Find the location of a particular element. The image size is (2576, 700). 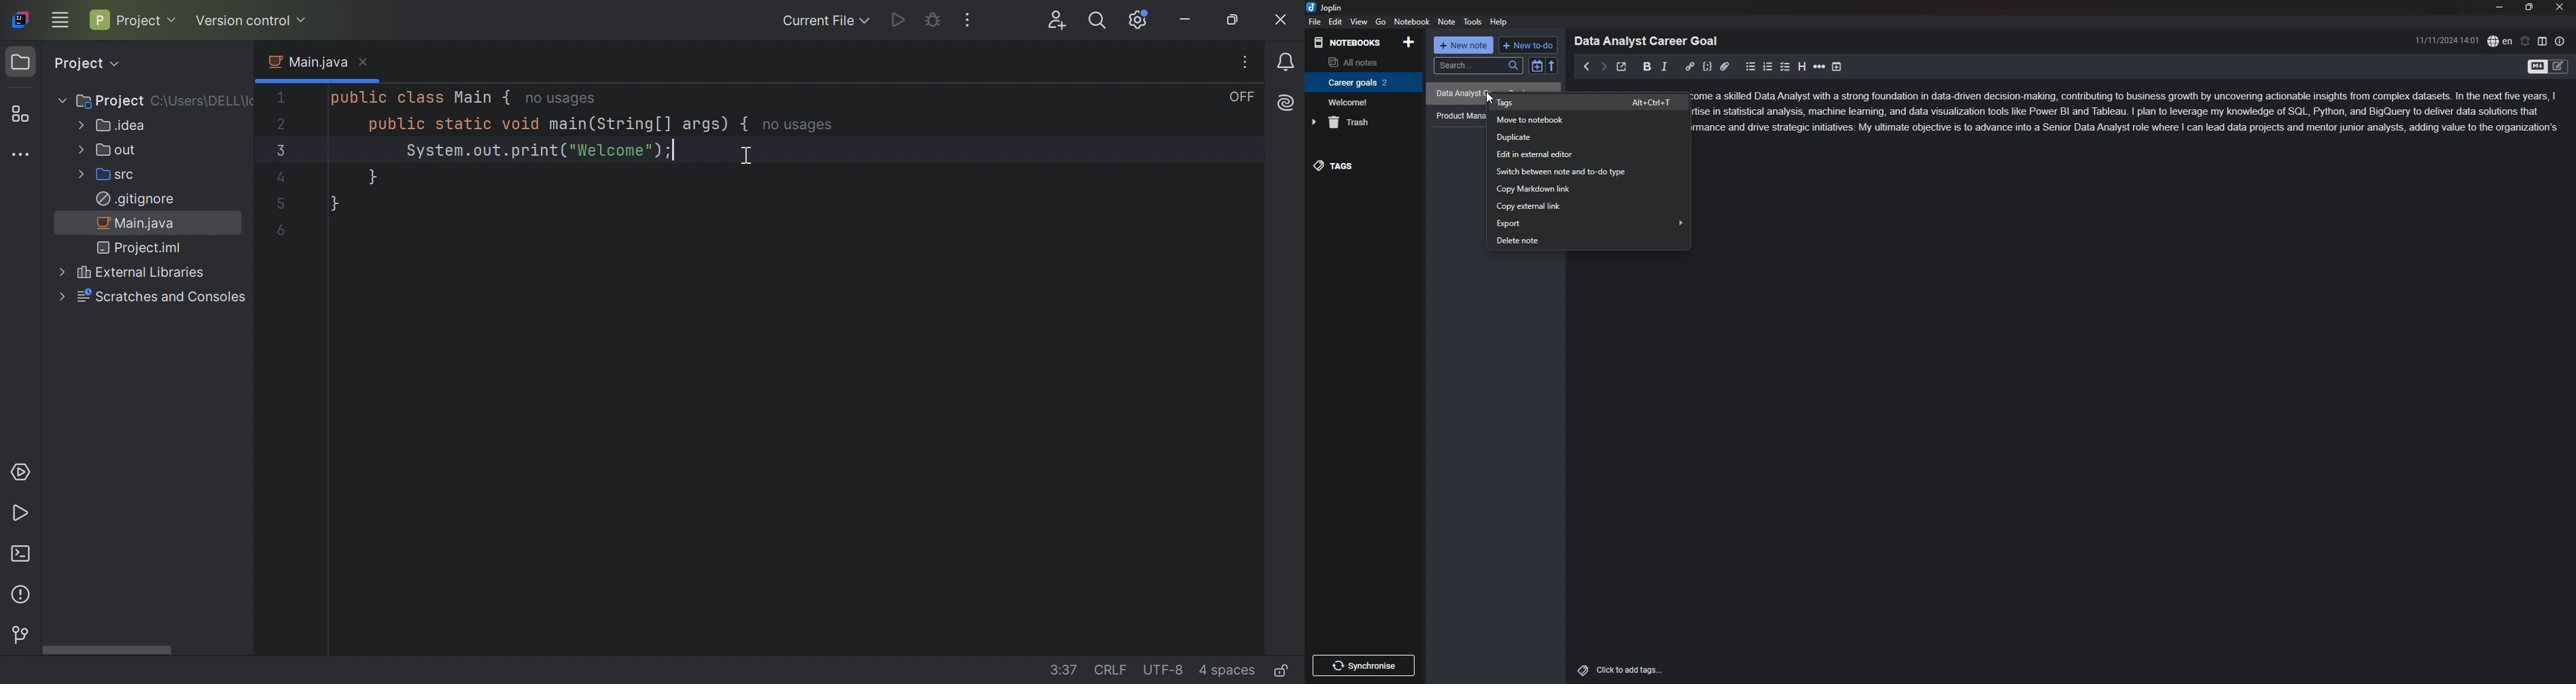

view is located at coordinates (1359, 22).